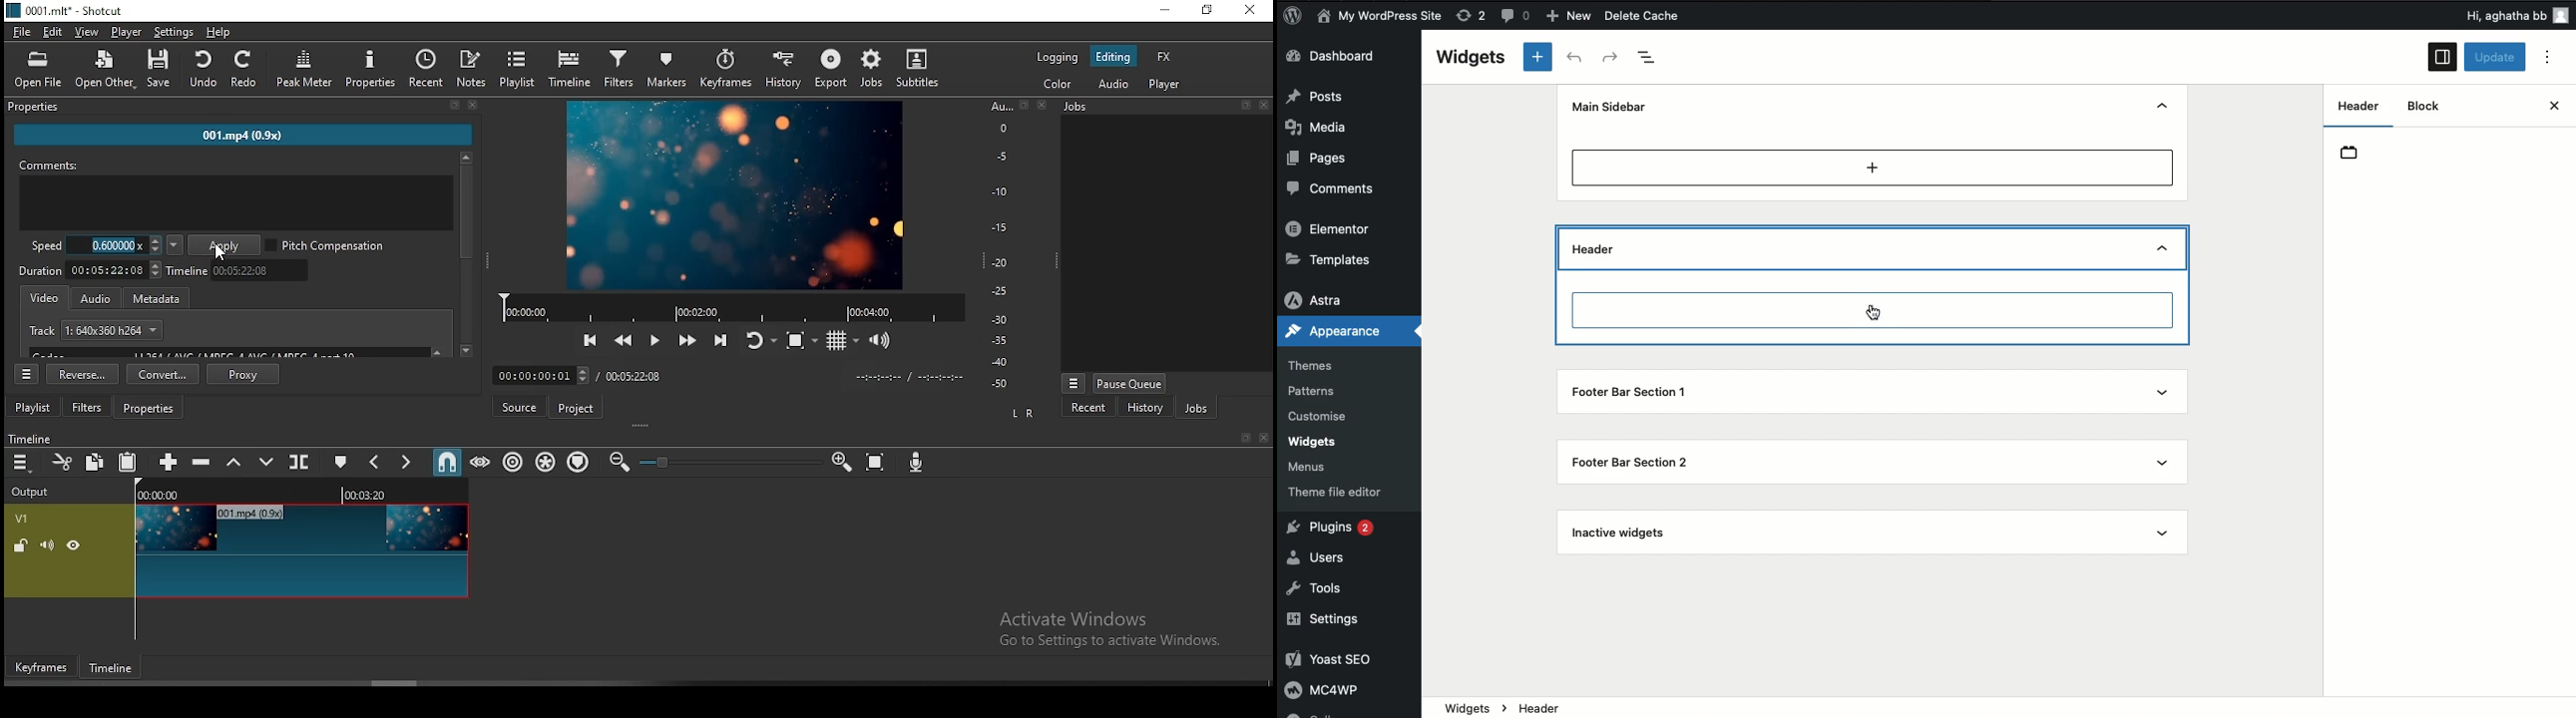 The image size is (2576, 728). Describe the element at coordinates (1194, 407) in the screenshot. I see `jobs` at that location.